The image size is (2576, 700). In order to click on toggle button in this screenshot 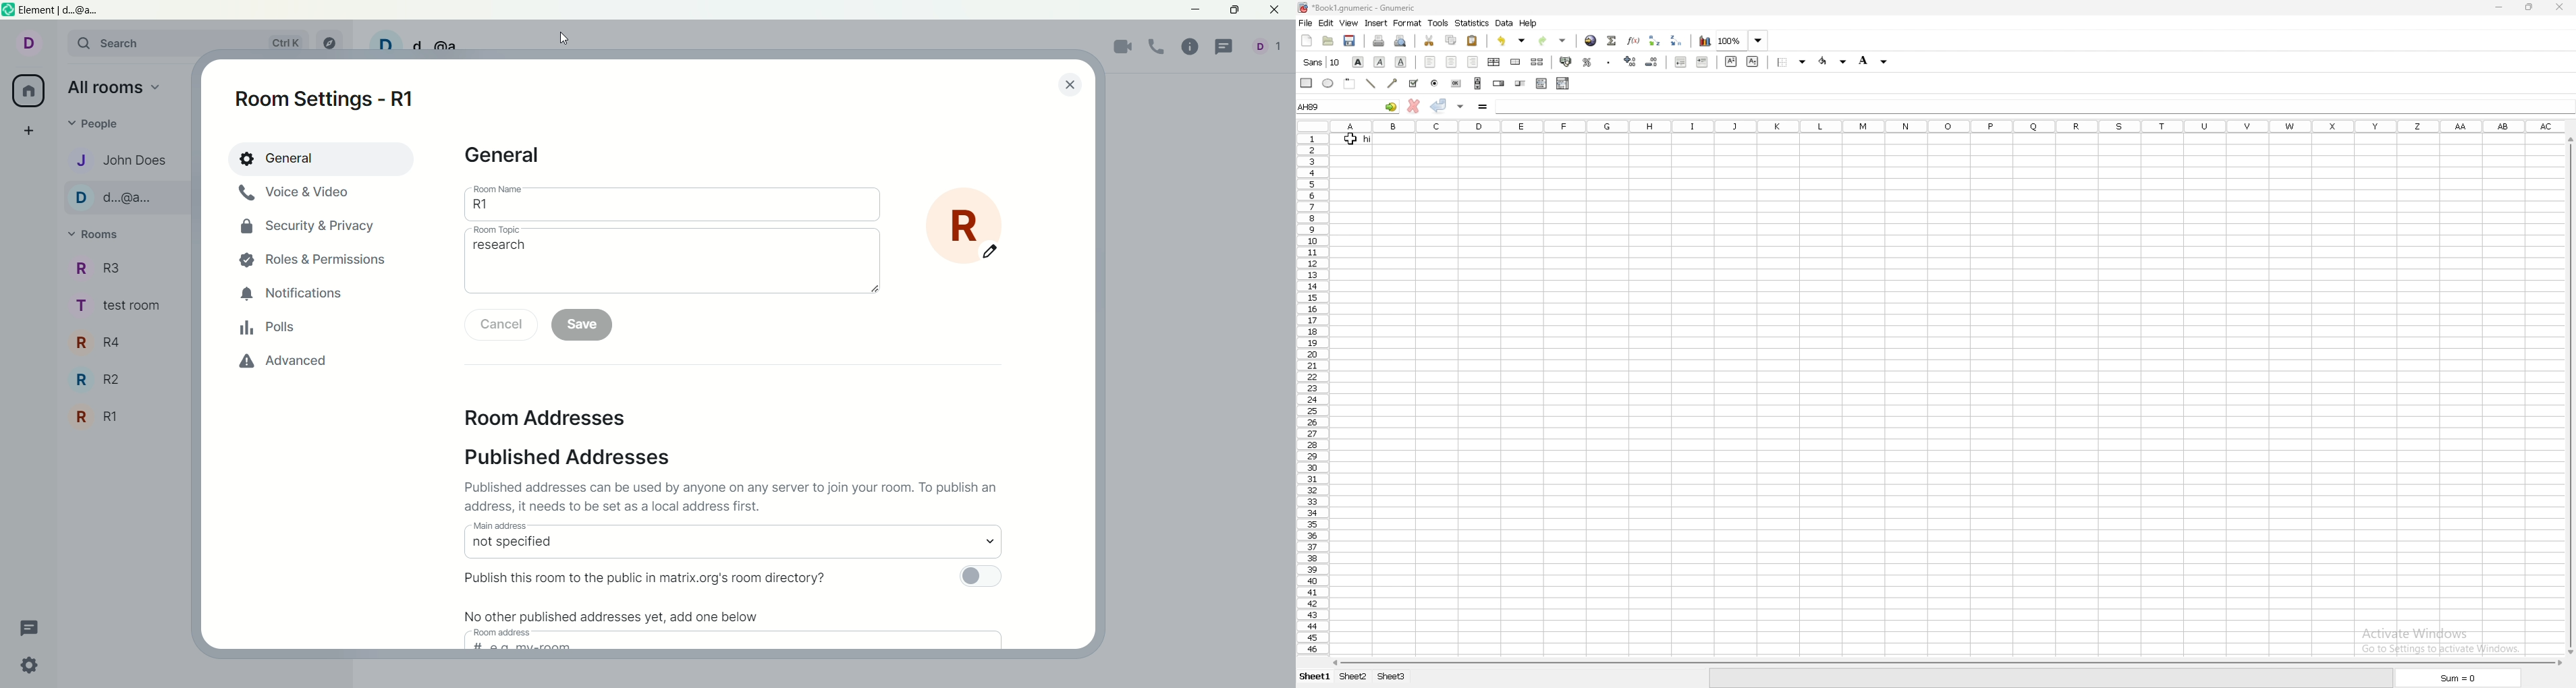, I will do `click(979, 576)`.